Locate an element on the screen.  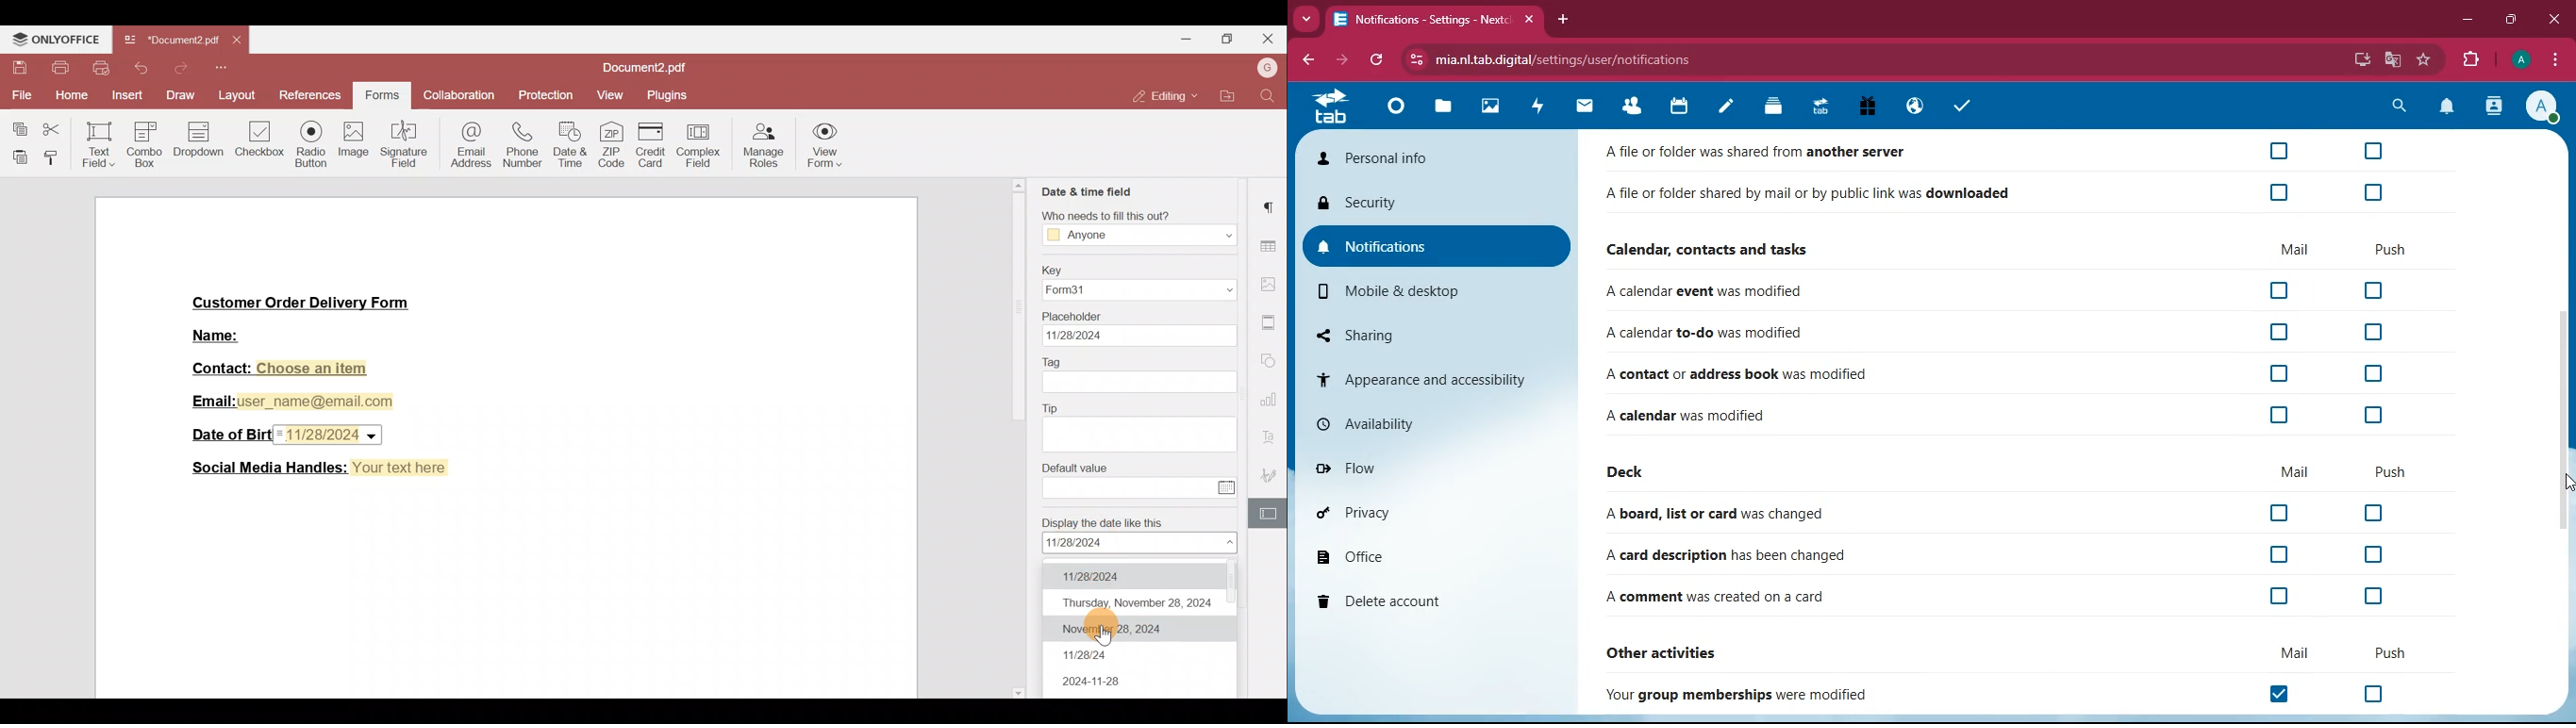
off is located at coordinates (2373, 374).